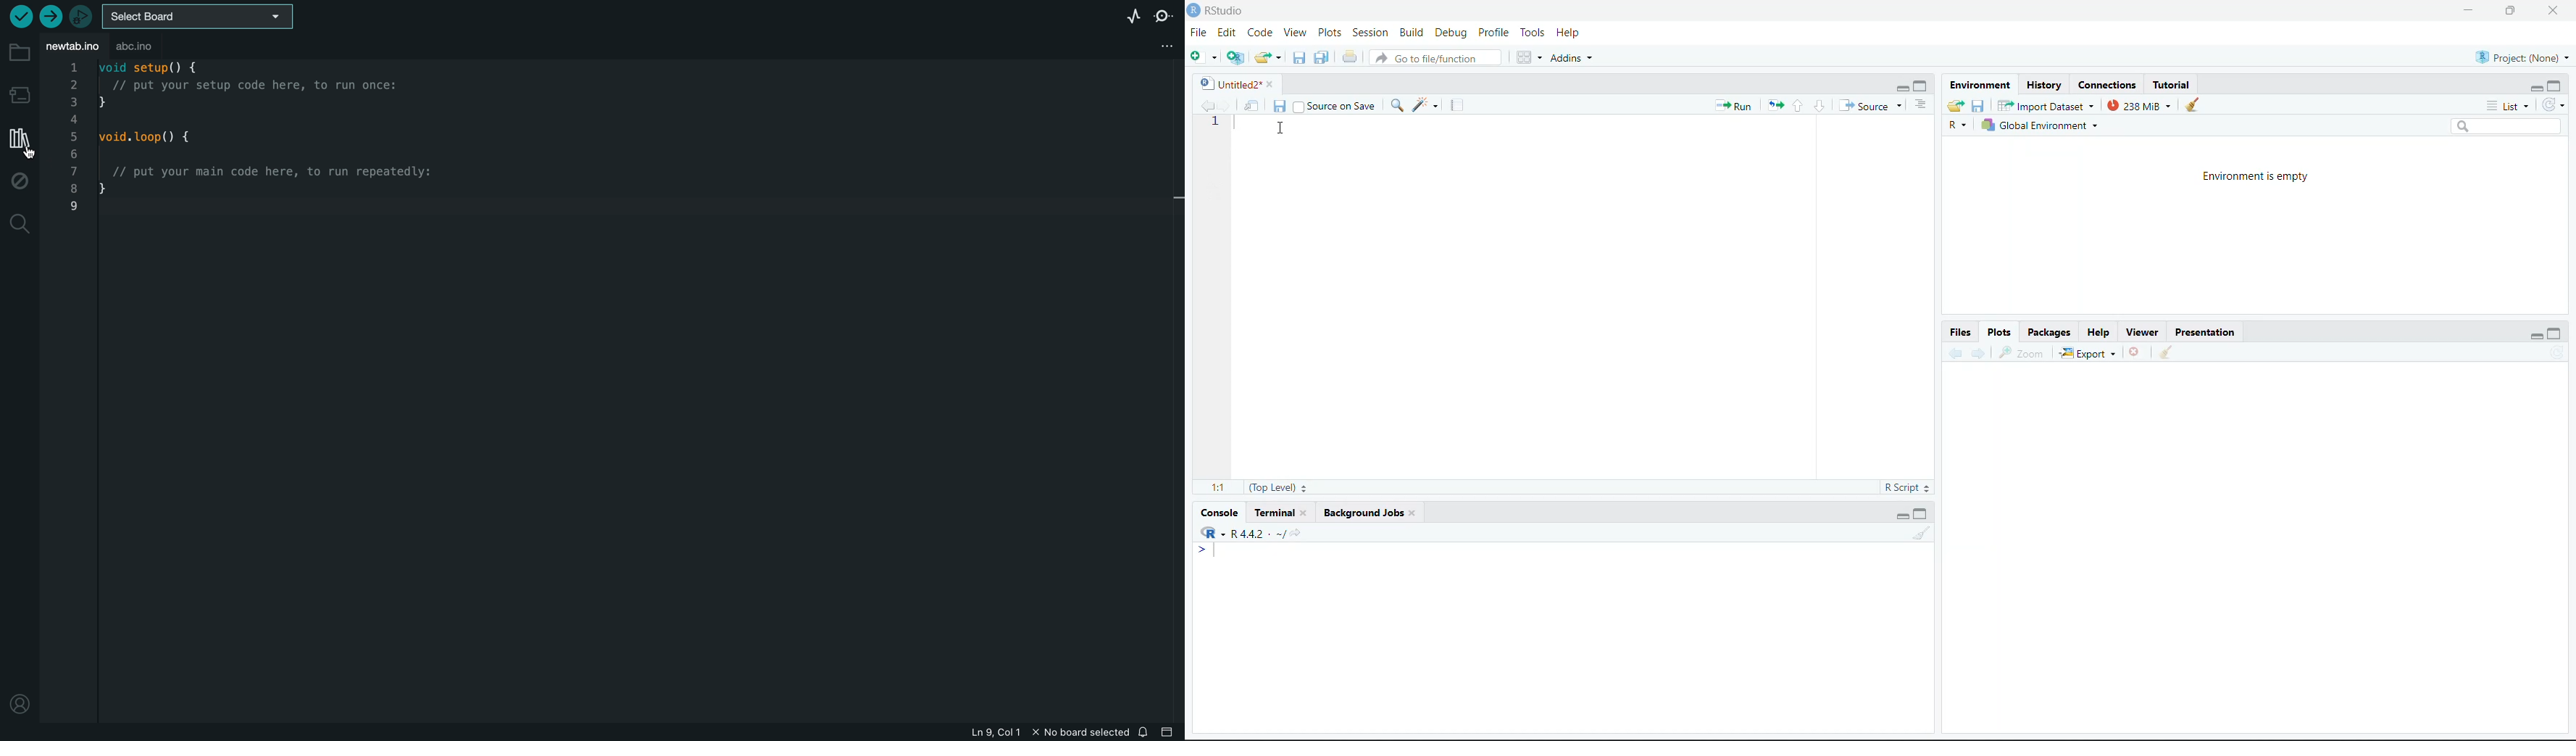 The width and height of the screenshot is (2576, 756). I want to click on Tools, so click(1534, 33).